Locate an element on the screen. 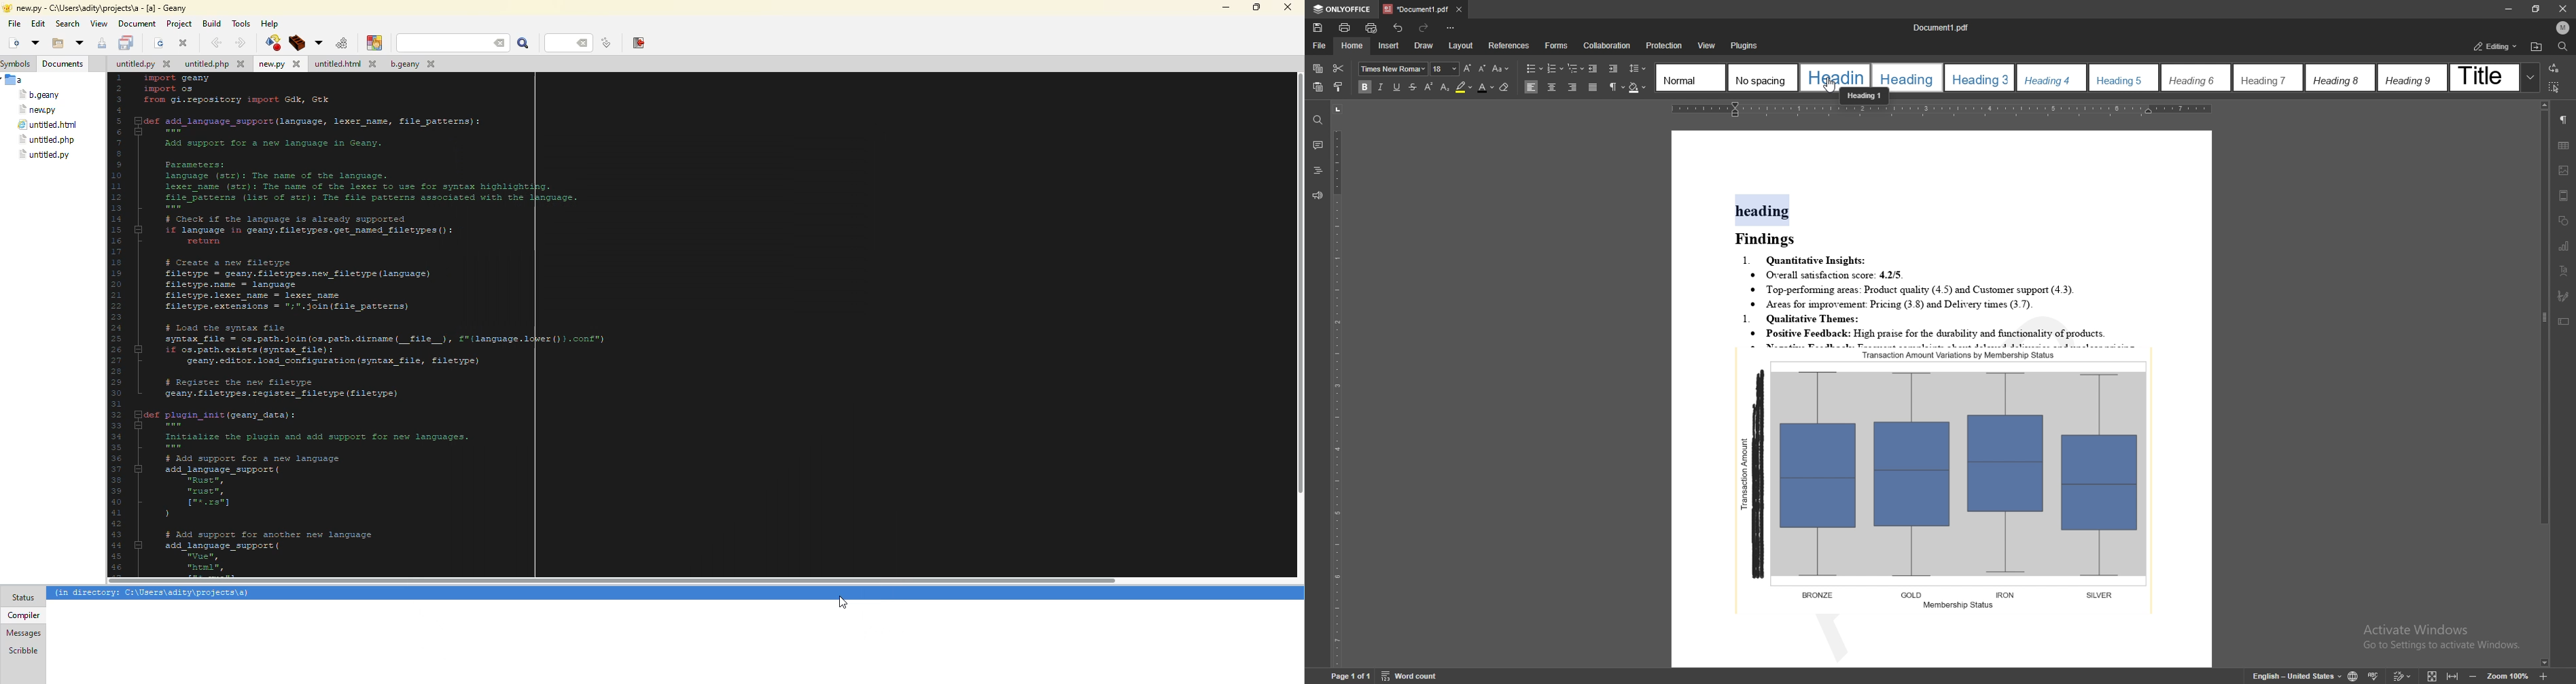  close is located at coordinates (1287, 7).